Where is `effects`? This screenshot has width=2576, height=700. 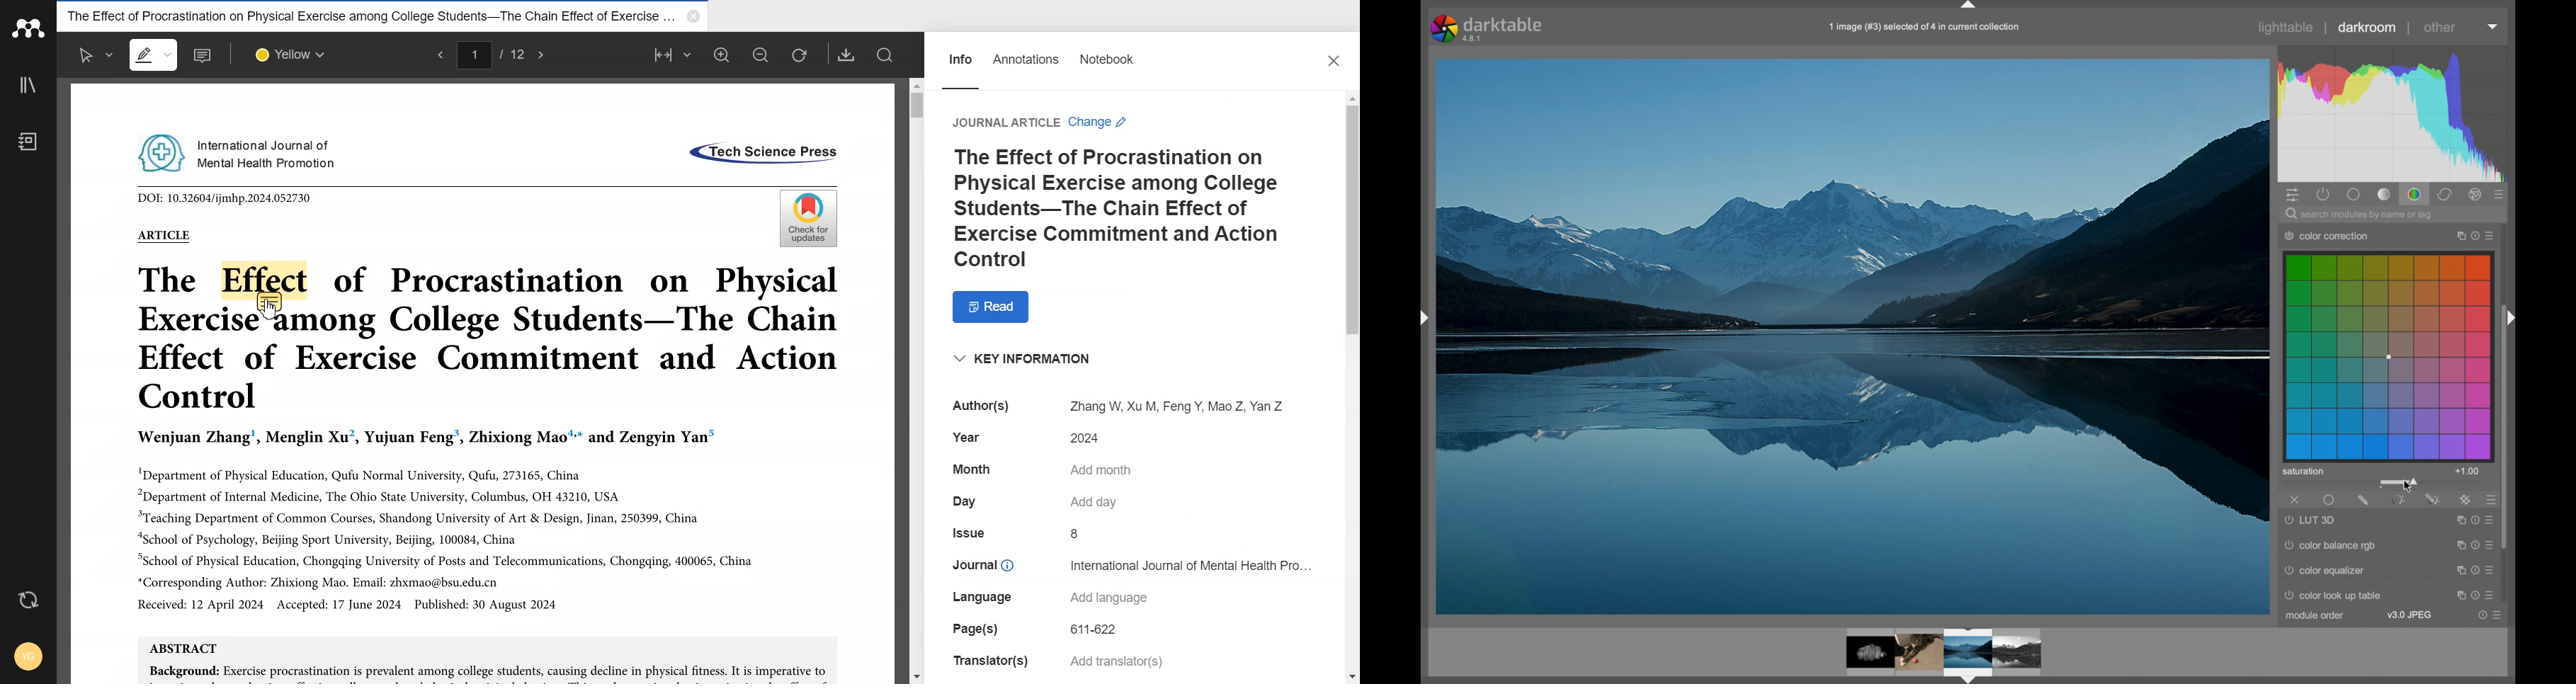
effects is located at coordinates (2476, 195).